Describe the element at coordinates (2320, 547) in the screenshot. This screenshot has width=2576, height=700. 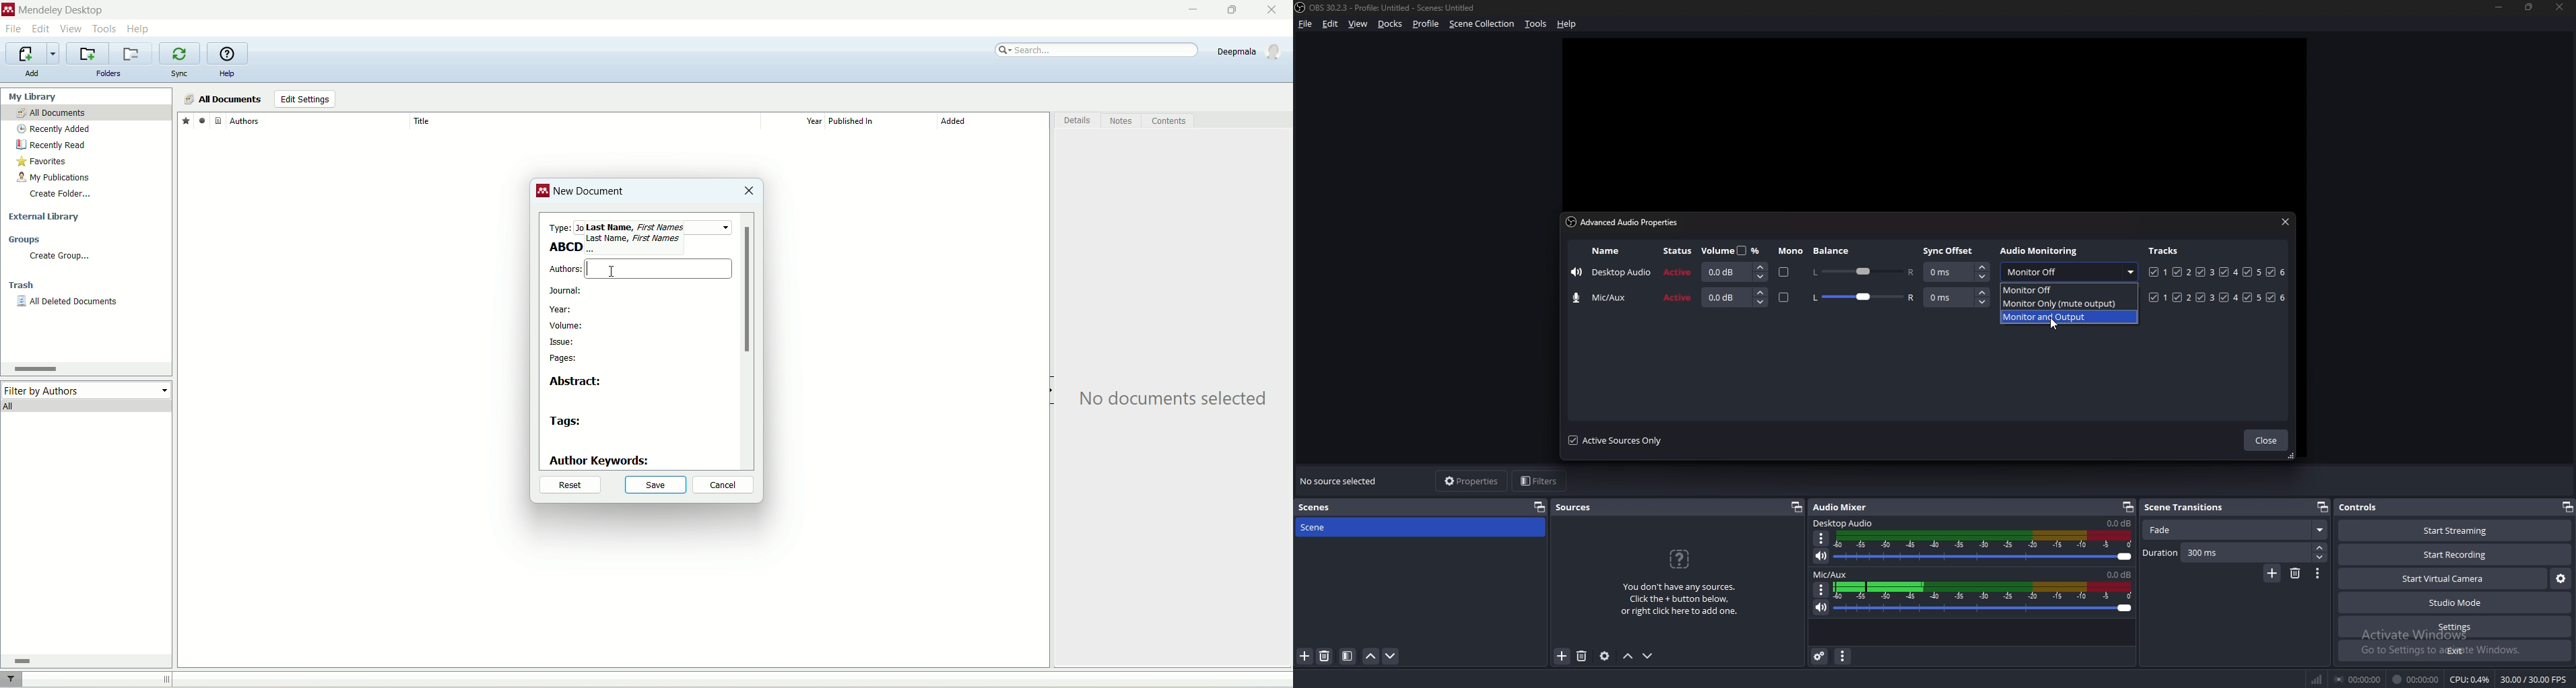
I see `increase duration` at that location.